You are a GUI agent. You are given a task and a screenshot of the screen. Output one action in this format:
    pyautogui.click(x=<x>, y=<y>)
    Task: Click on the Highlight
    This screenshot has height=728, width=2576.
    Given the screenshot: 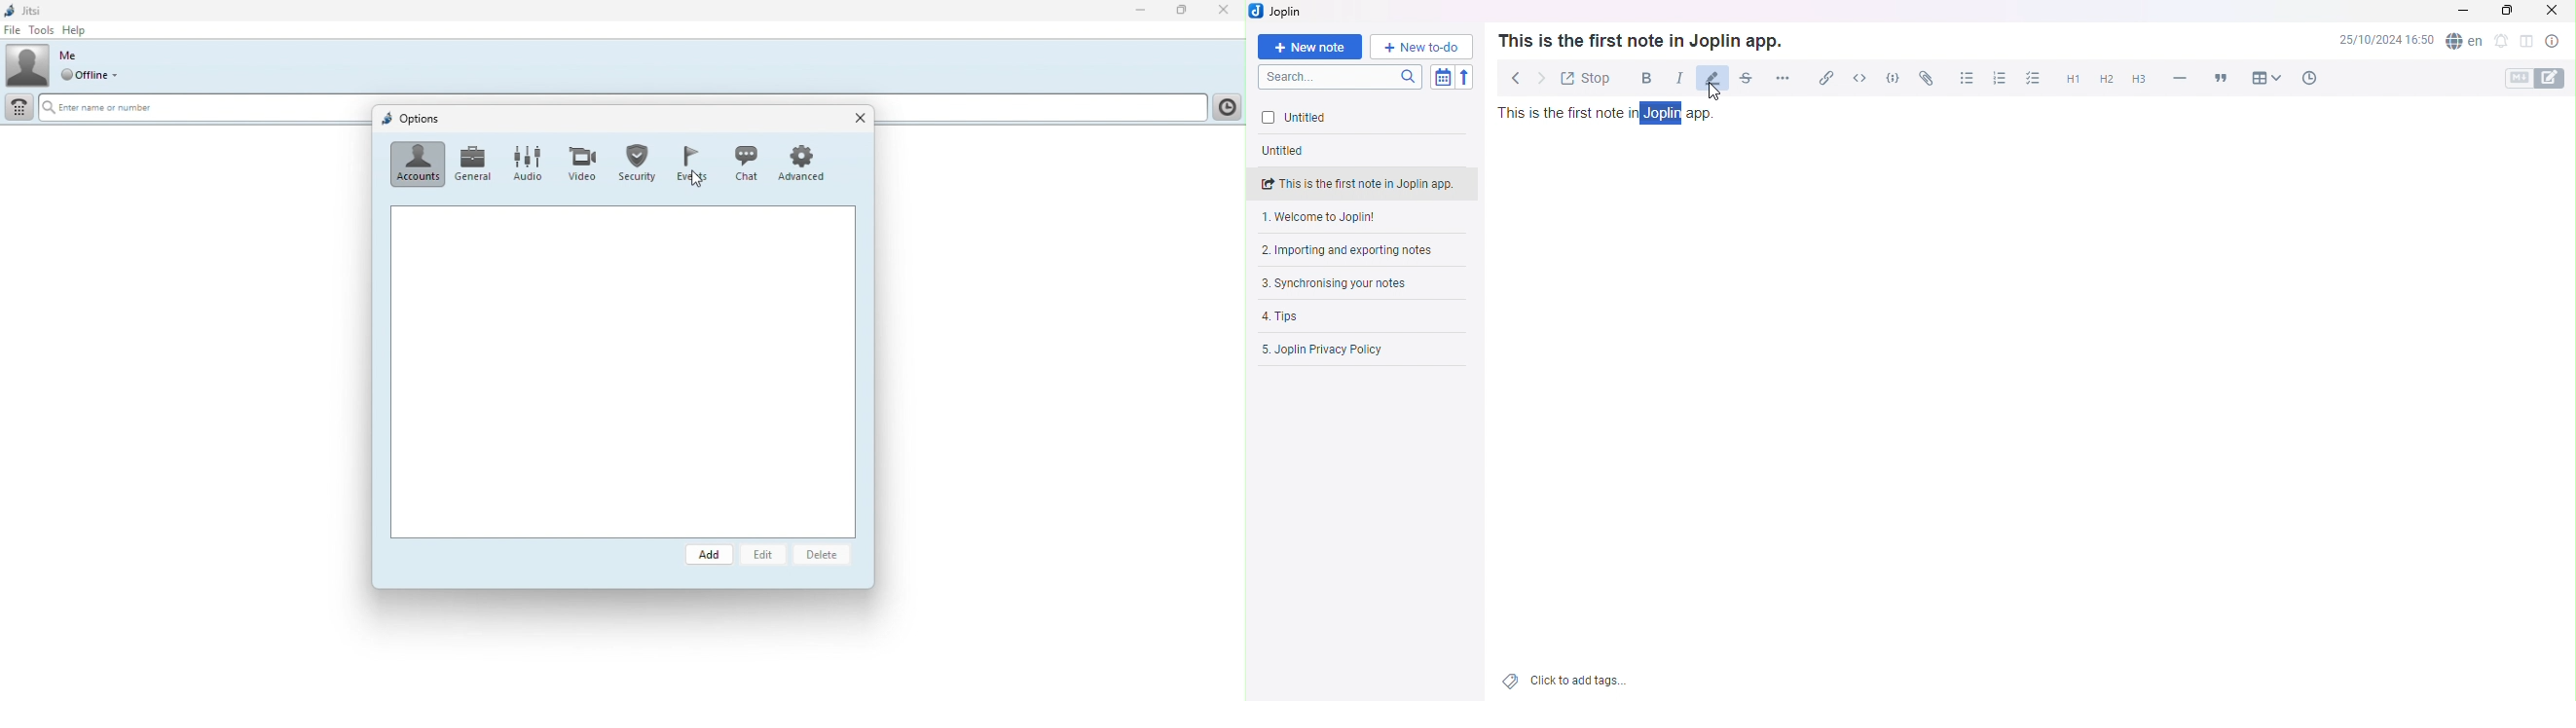 What is the action you would take?
    pyautogui.click(x=1711, y=79)
    